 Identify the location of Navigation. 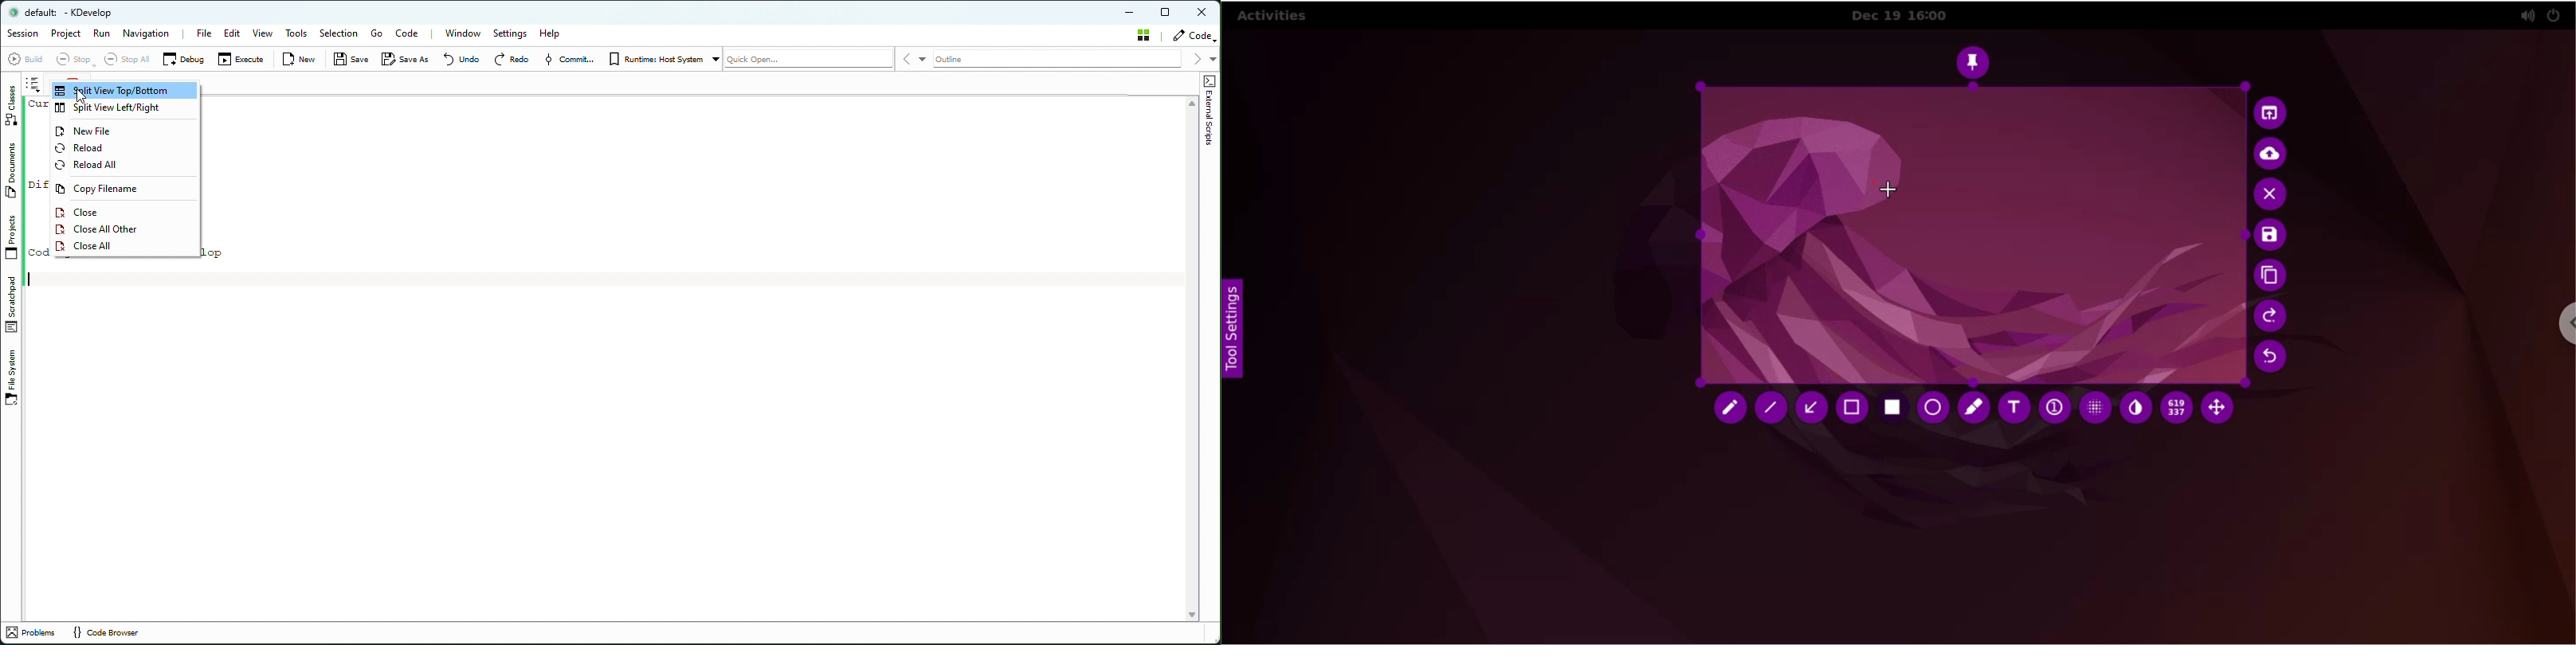
(145, 34).